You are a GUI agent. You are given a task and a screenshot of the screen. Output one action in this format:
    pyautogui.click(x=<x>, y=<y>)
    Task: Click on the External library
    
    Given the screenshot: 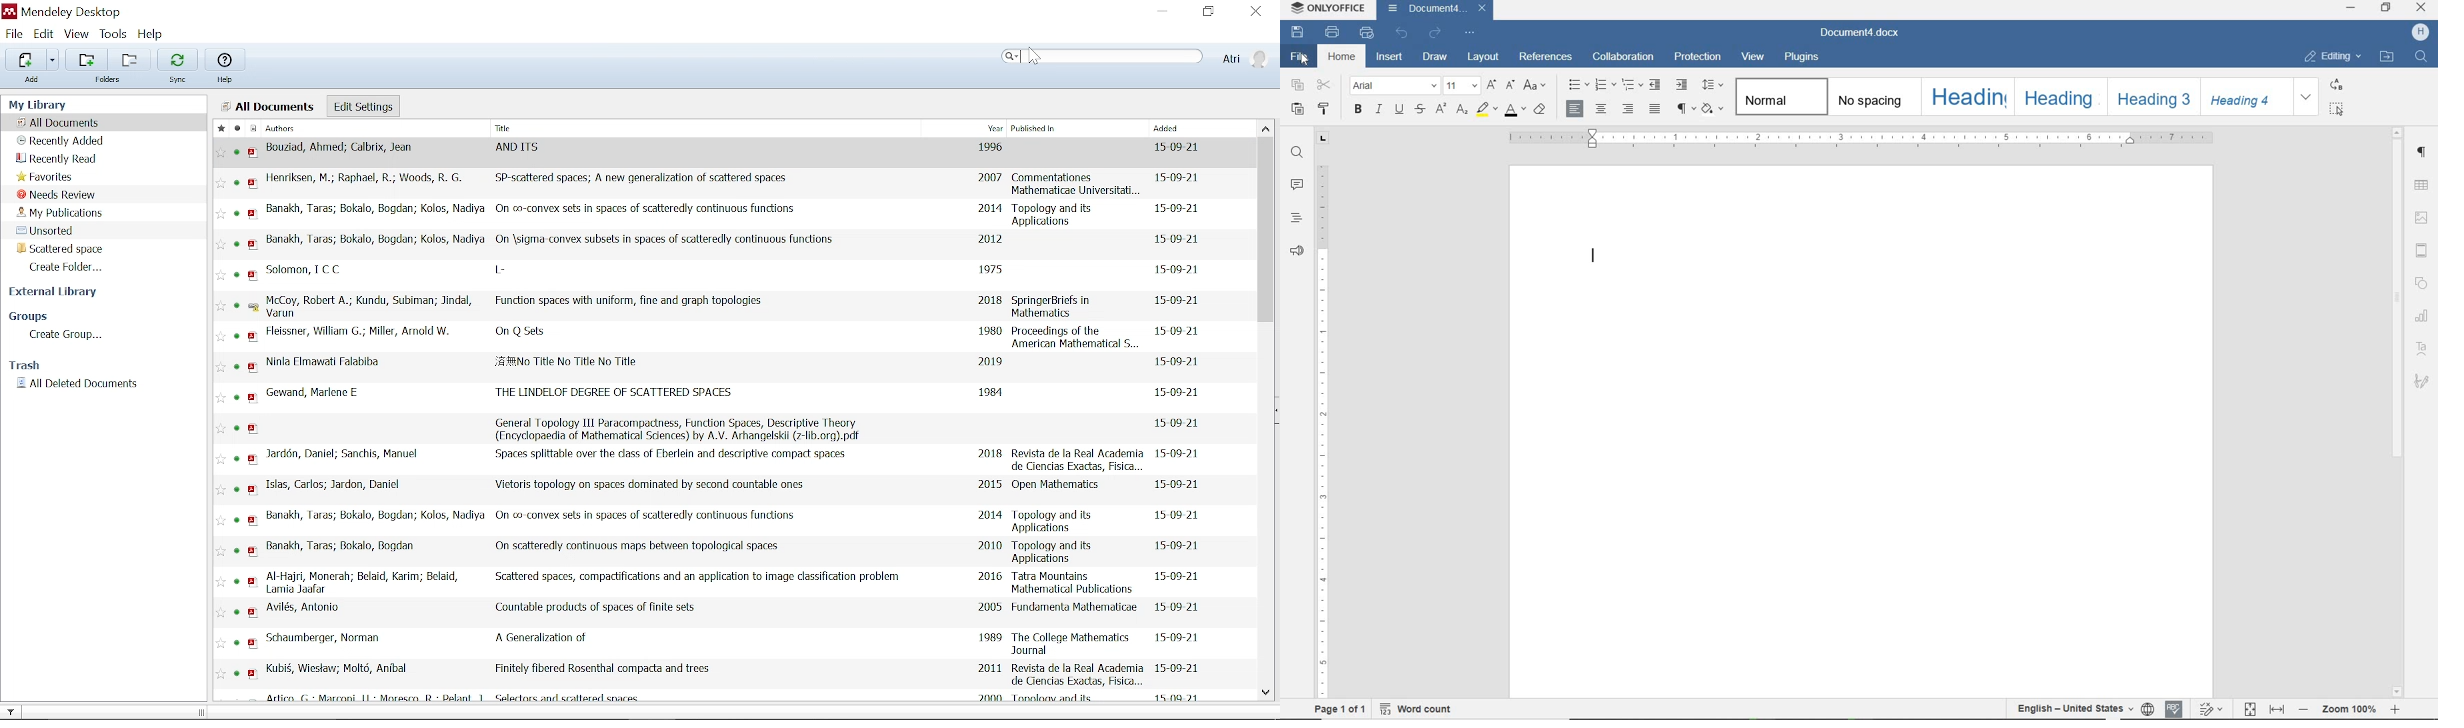 What is the action you would take?
    pyautogui.click(x=65, y=293)
    